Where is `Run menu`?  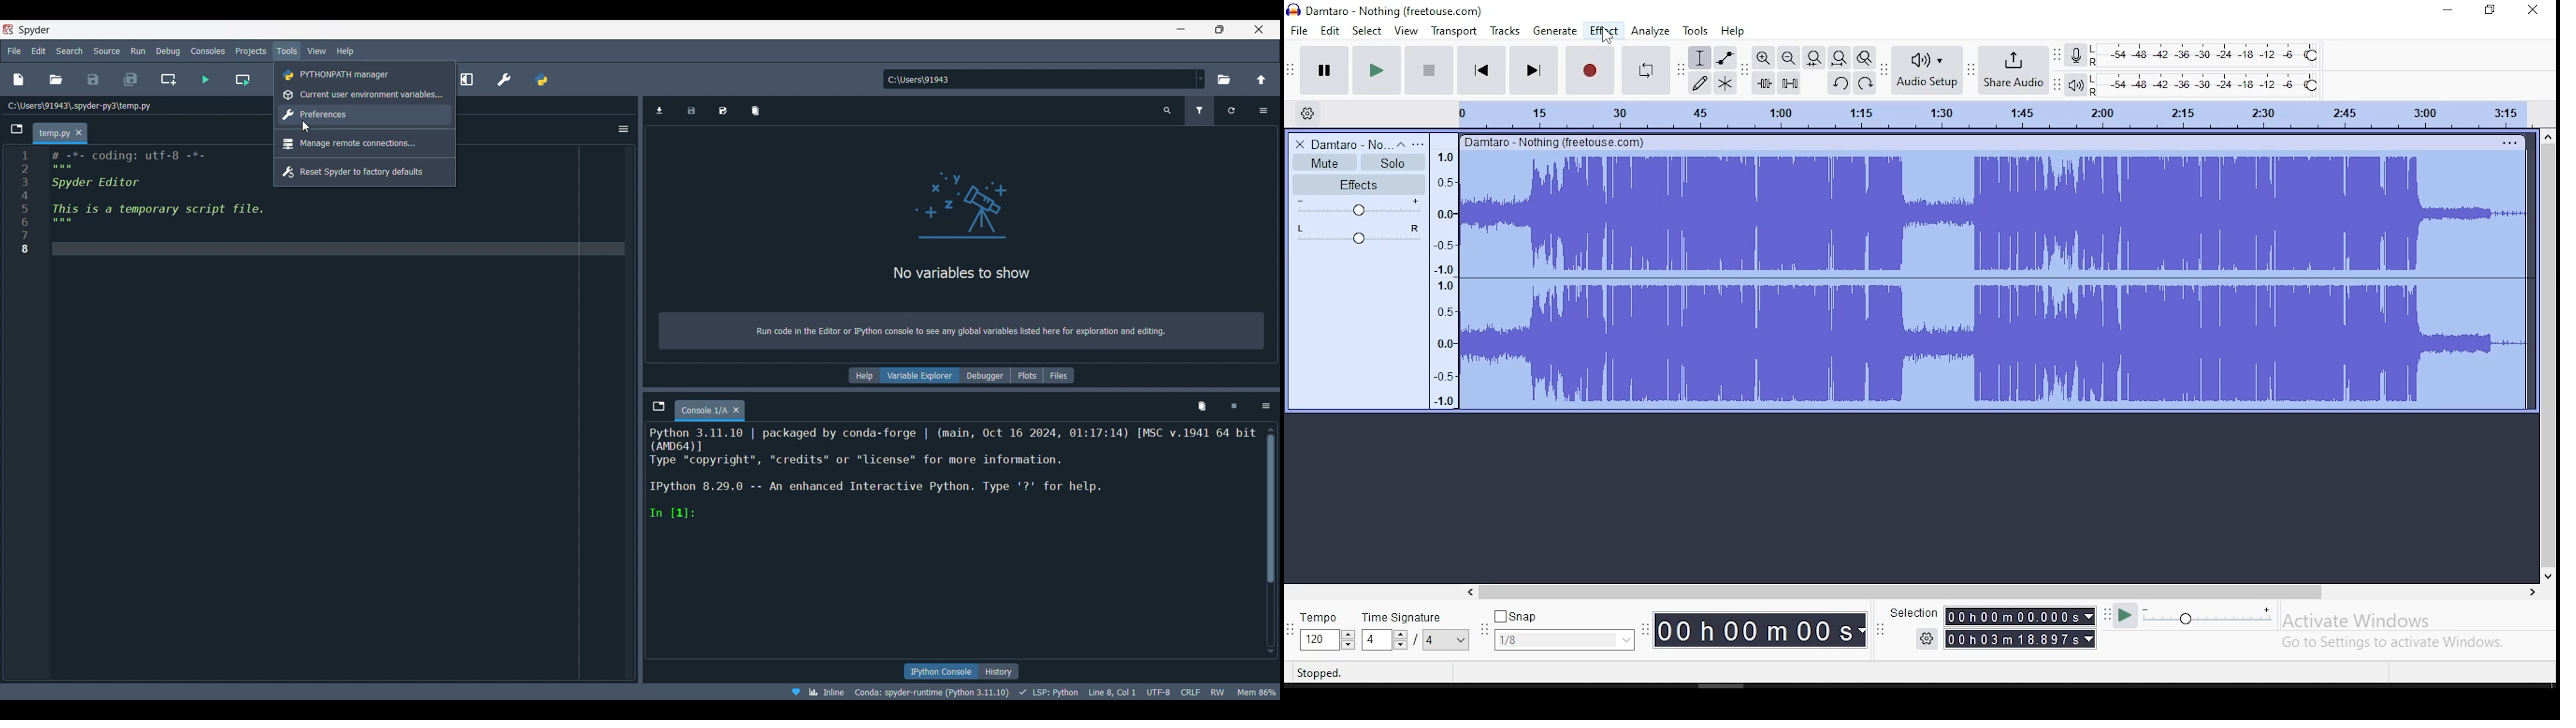 Run menu is located at coordinates (138, 49).